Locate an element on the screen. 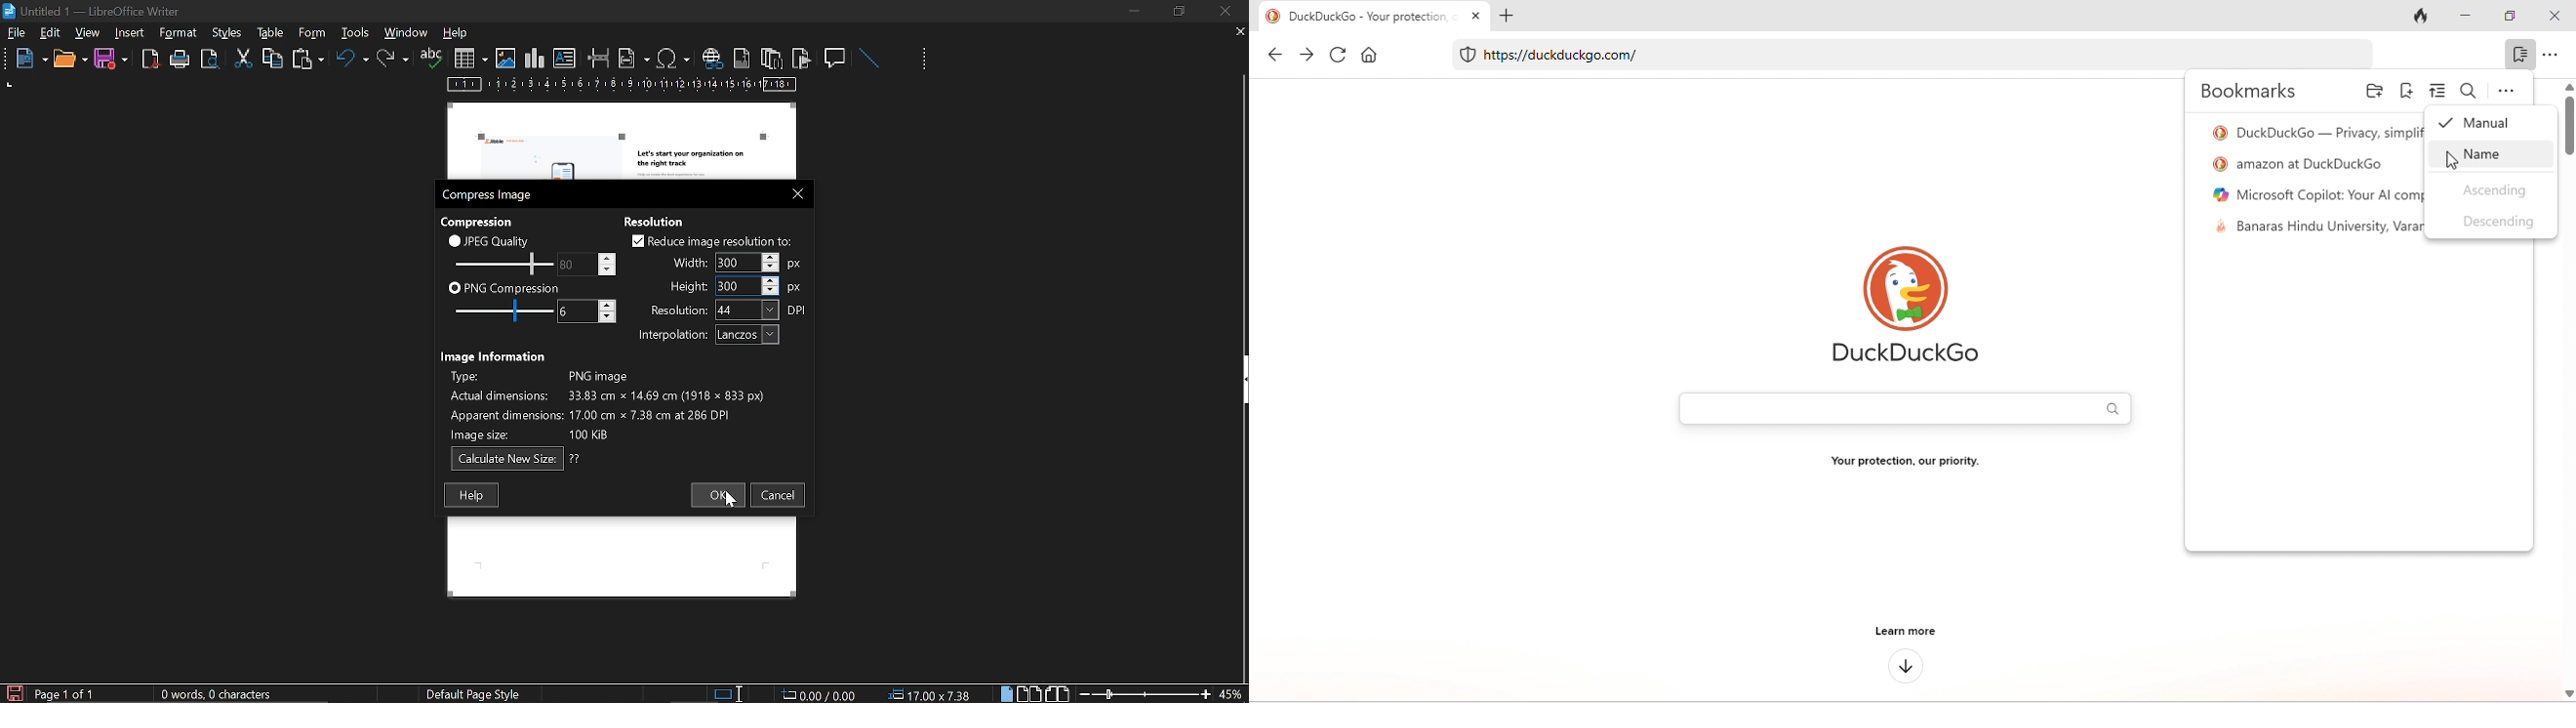 This screenshot has width=2576, height=728. close is located at coordinates (793, 192).